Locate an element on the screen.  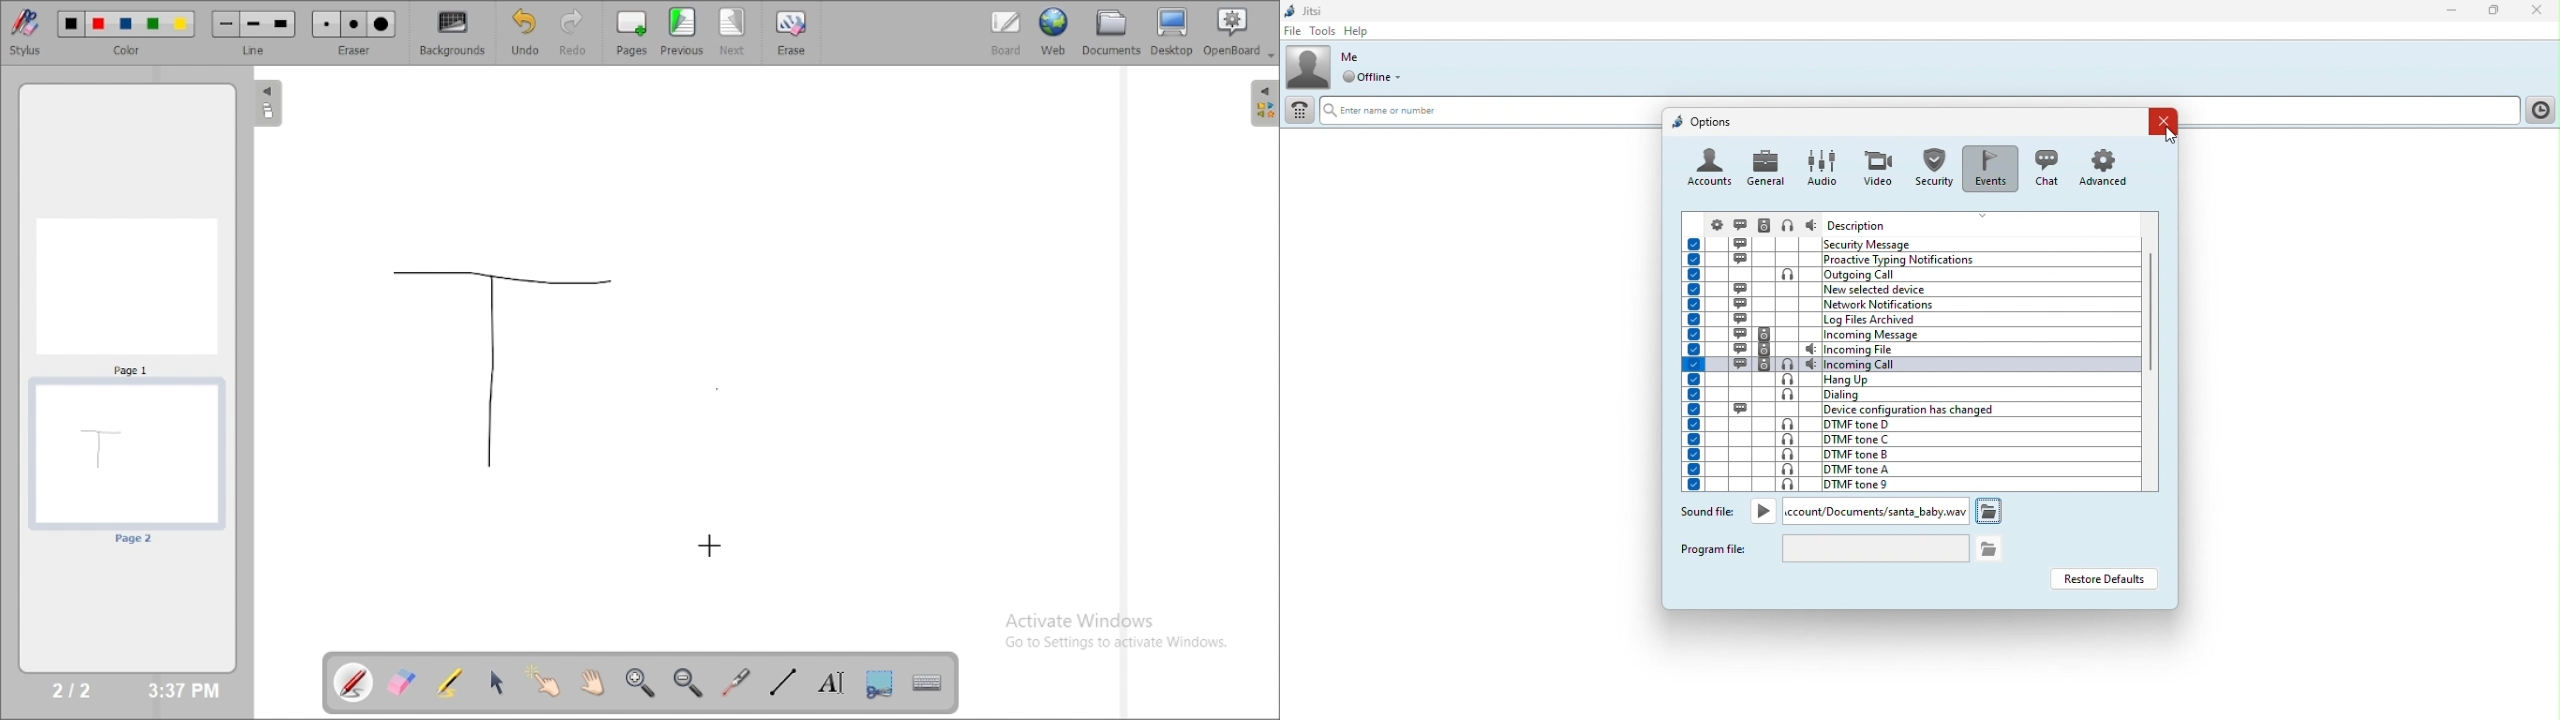
web is located at coordinates (1054, 31).